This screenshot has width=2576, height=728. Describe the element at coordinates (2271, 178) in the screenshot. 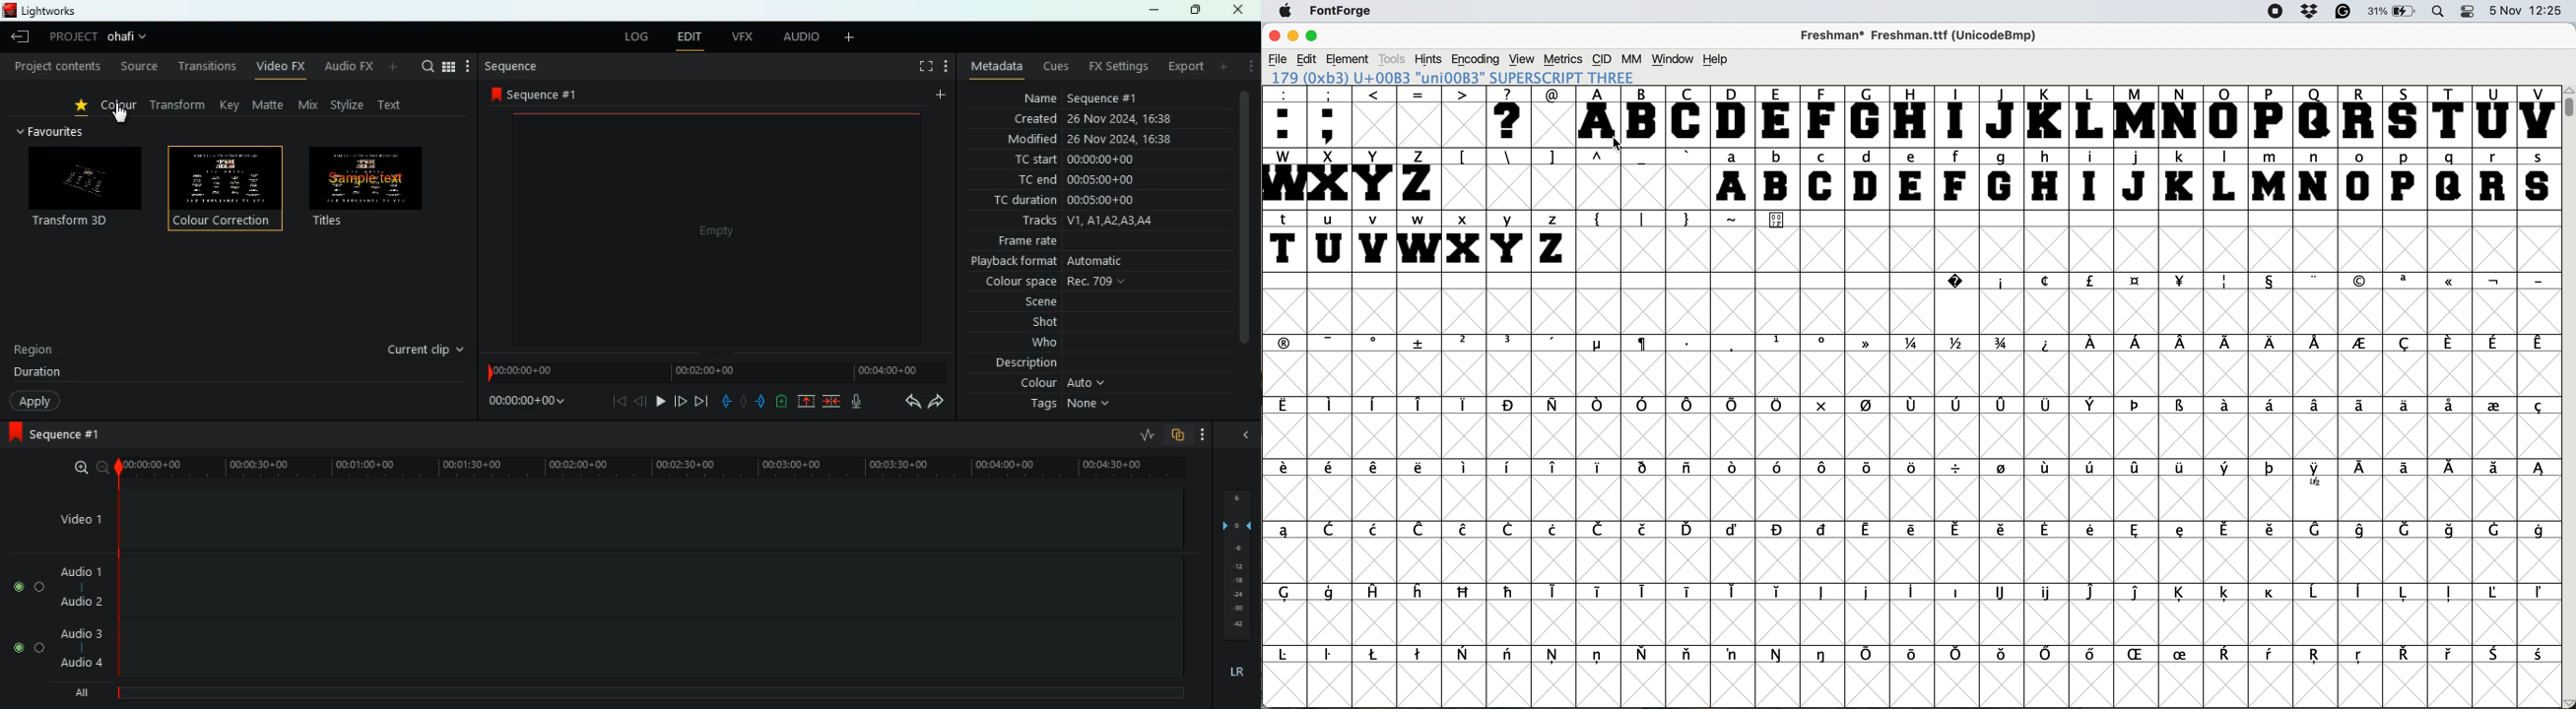

I see `m` at that location.